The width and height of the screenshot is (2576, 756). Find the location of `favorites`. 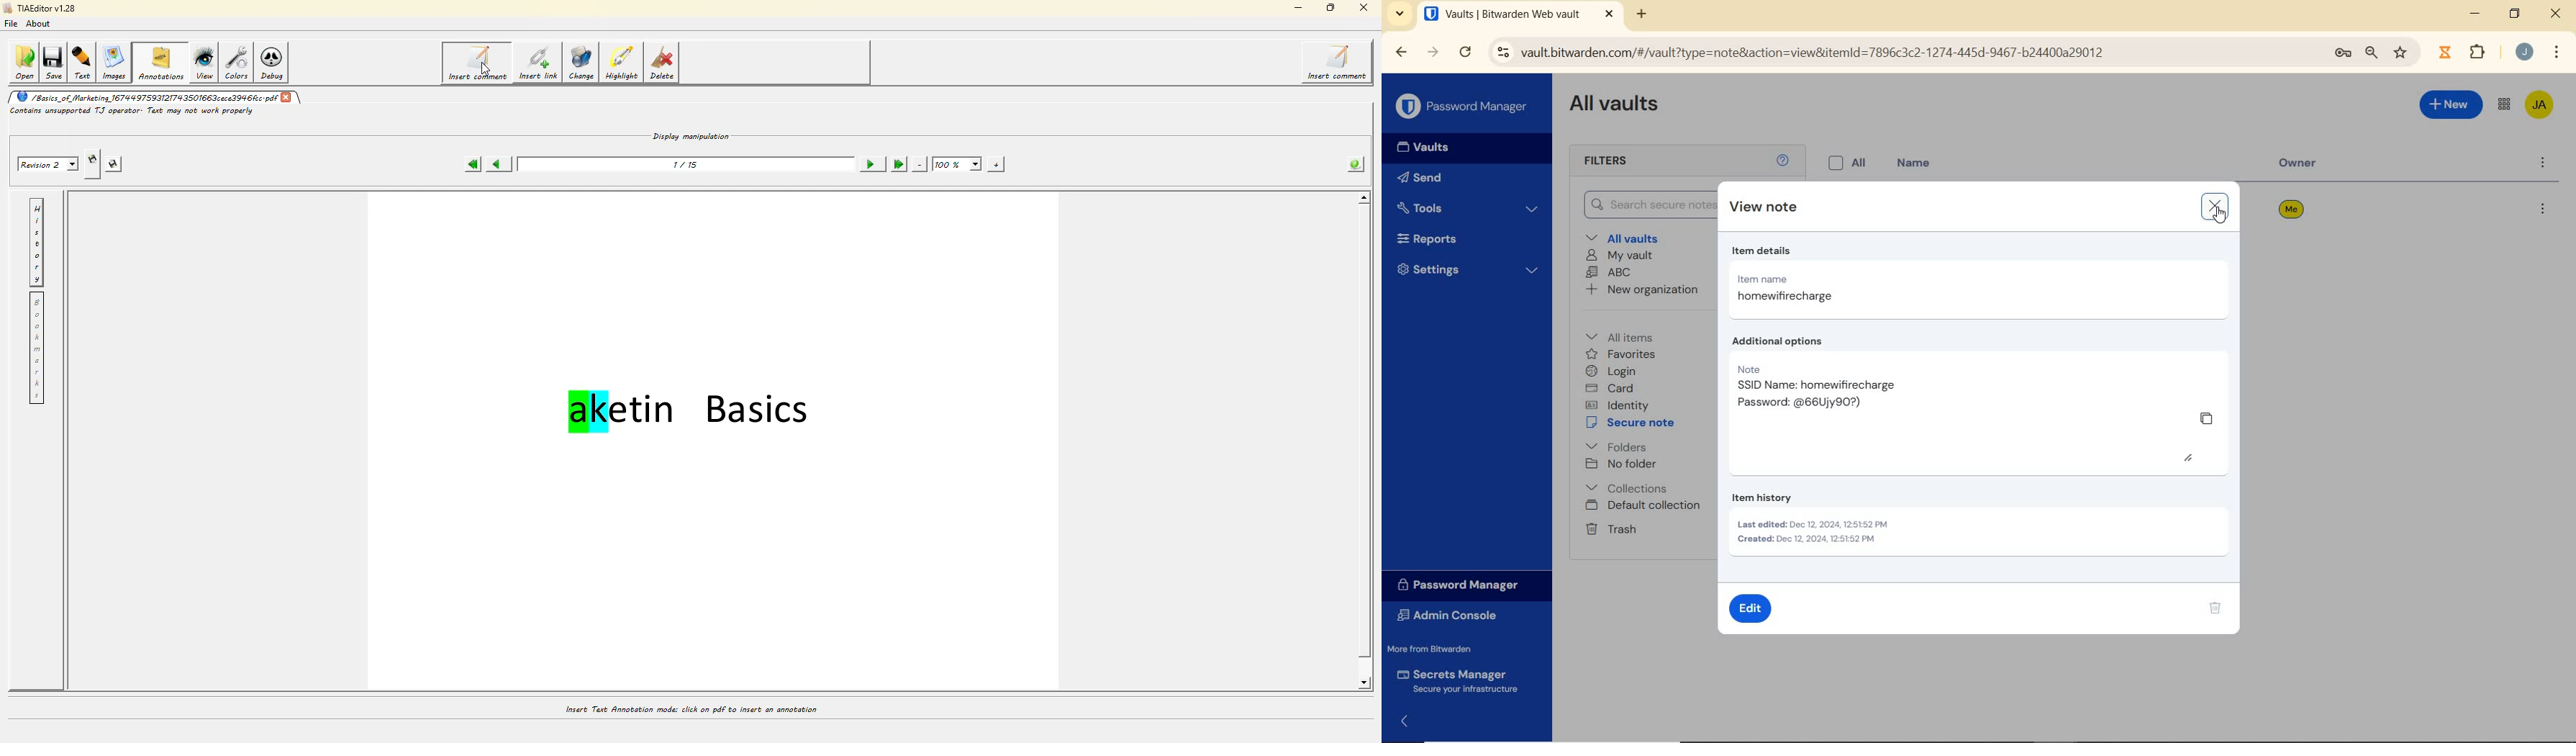

favorites is located at coordinates (1621, 354).